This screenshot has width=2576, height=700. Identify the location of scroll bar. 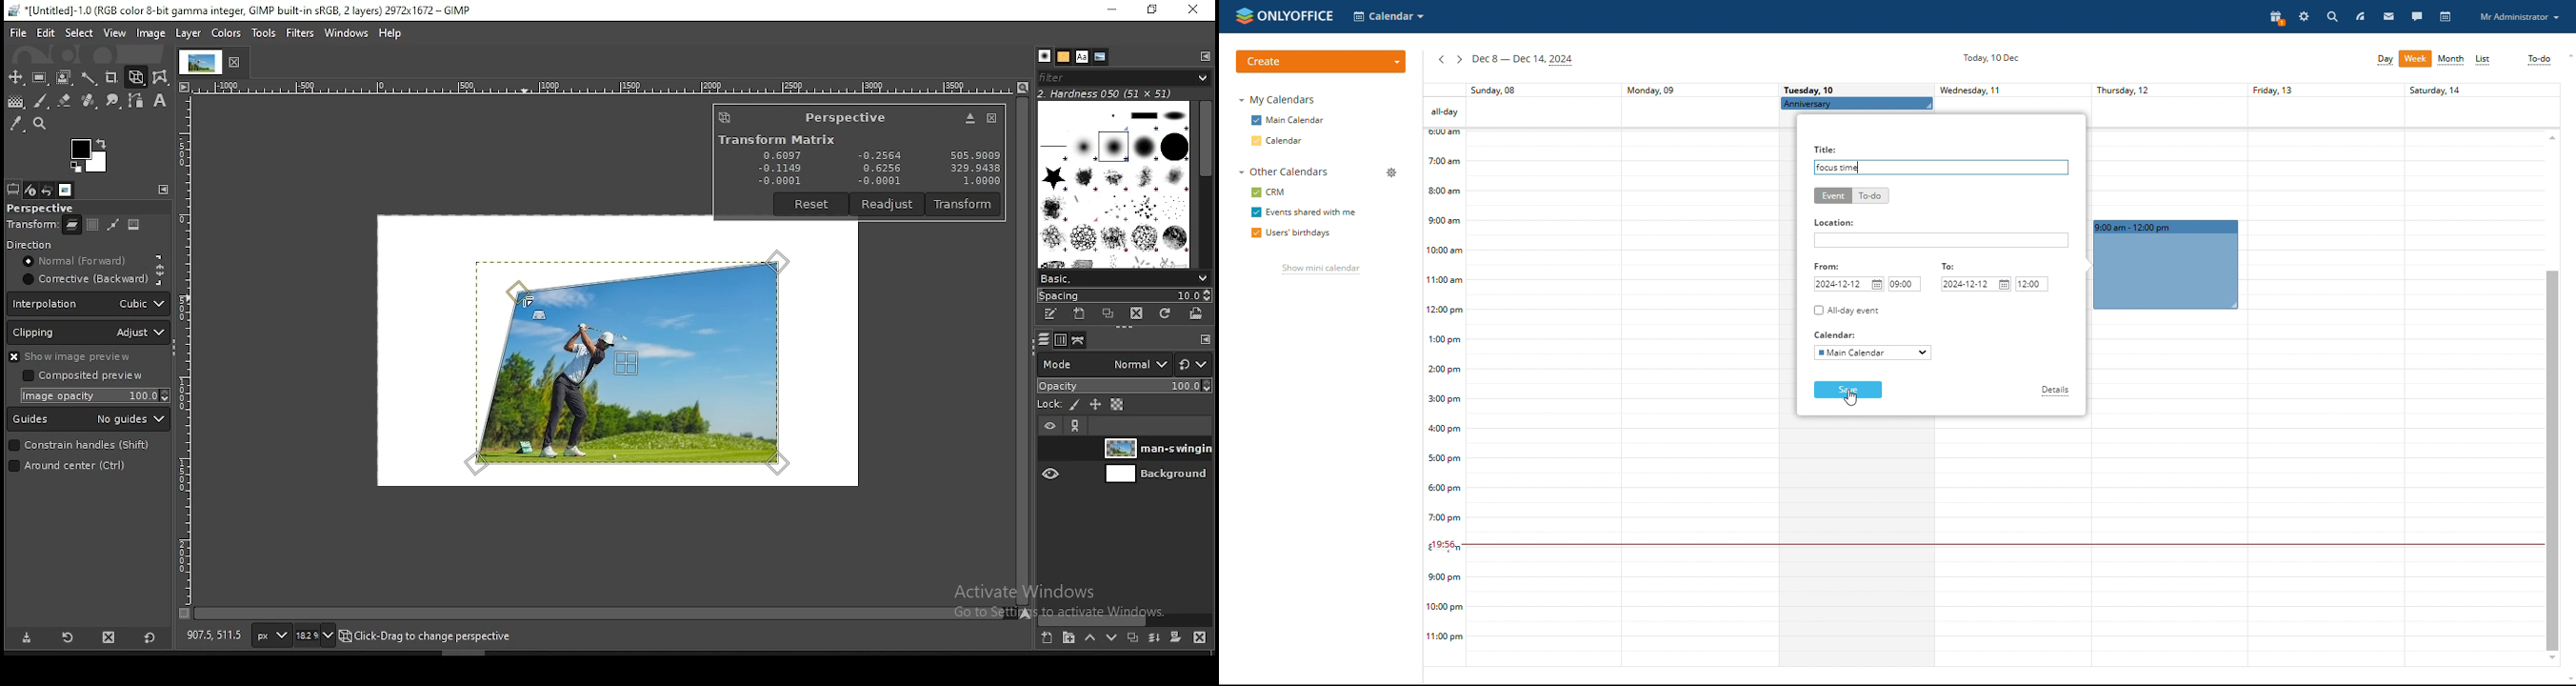
(1205, 185).